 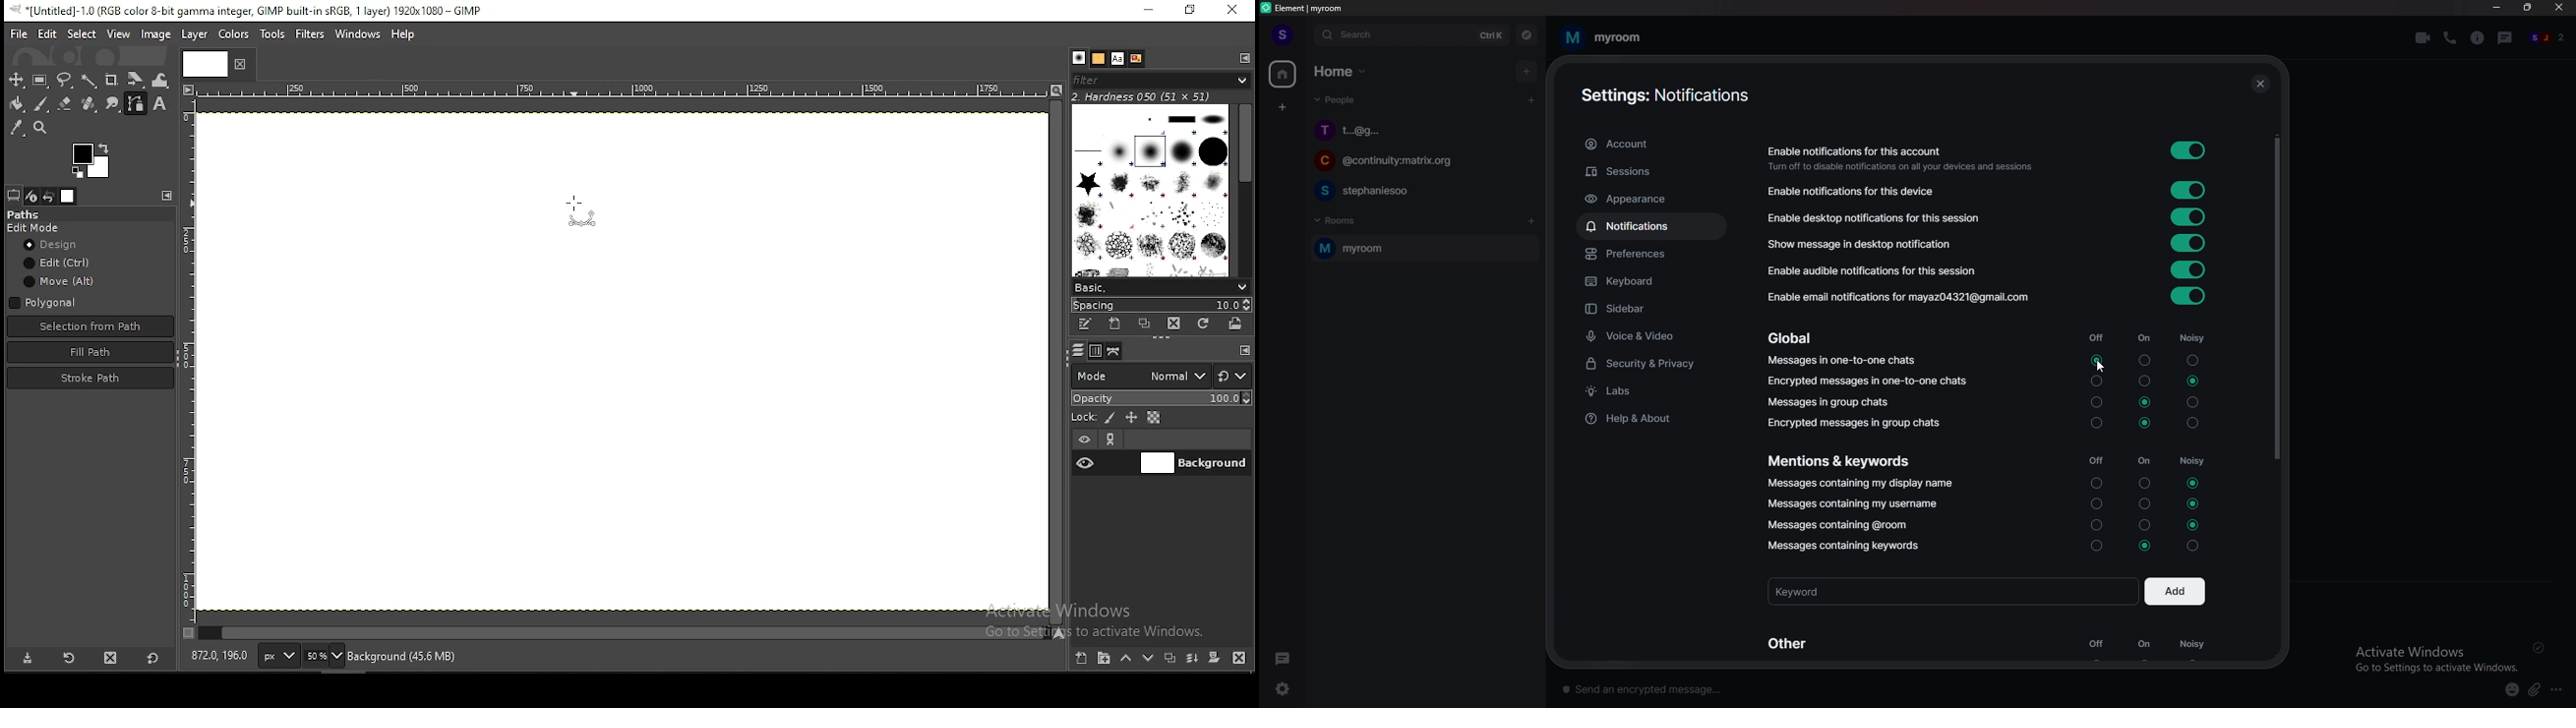 I want to click on restore, so click(x=1190, y=11).